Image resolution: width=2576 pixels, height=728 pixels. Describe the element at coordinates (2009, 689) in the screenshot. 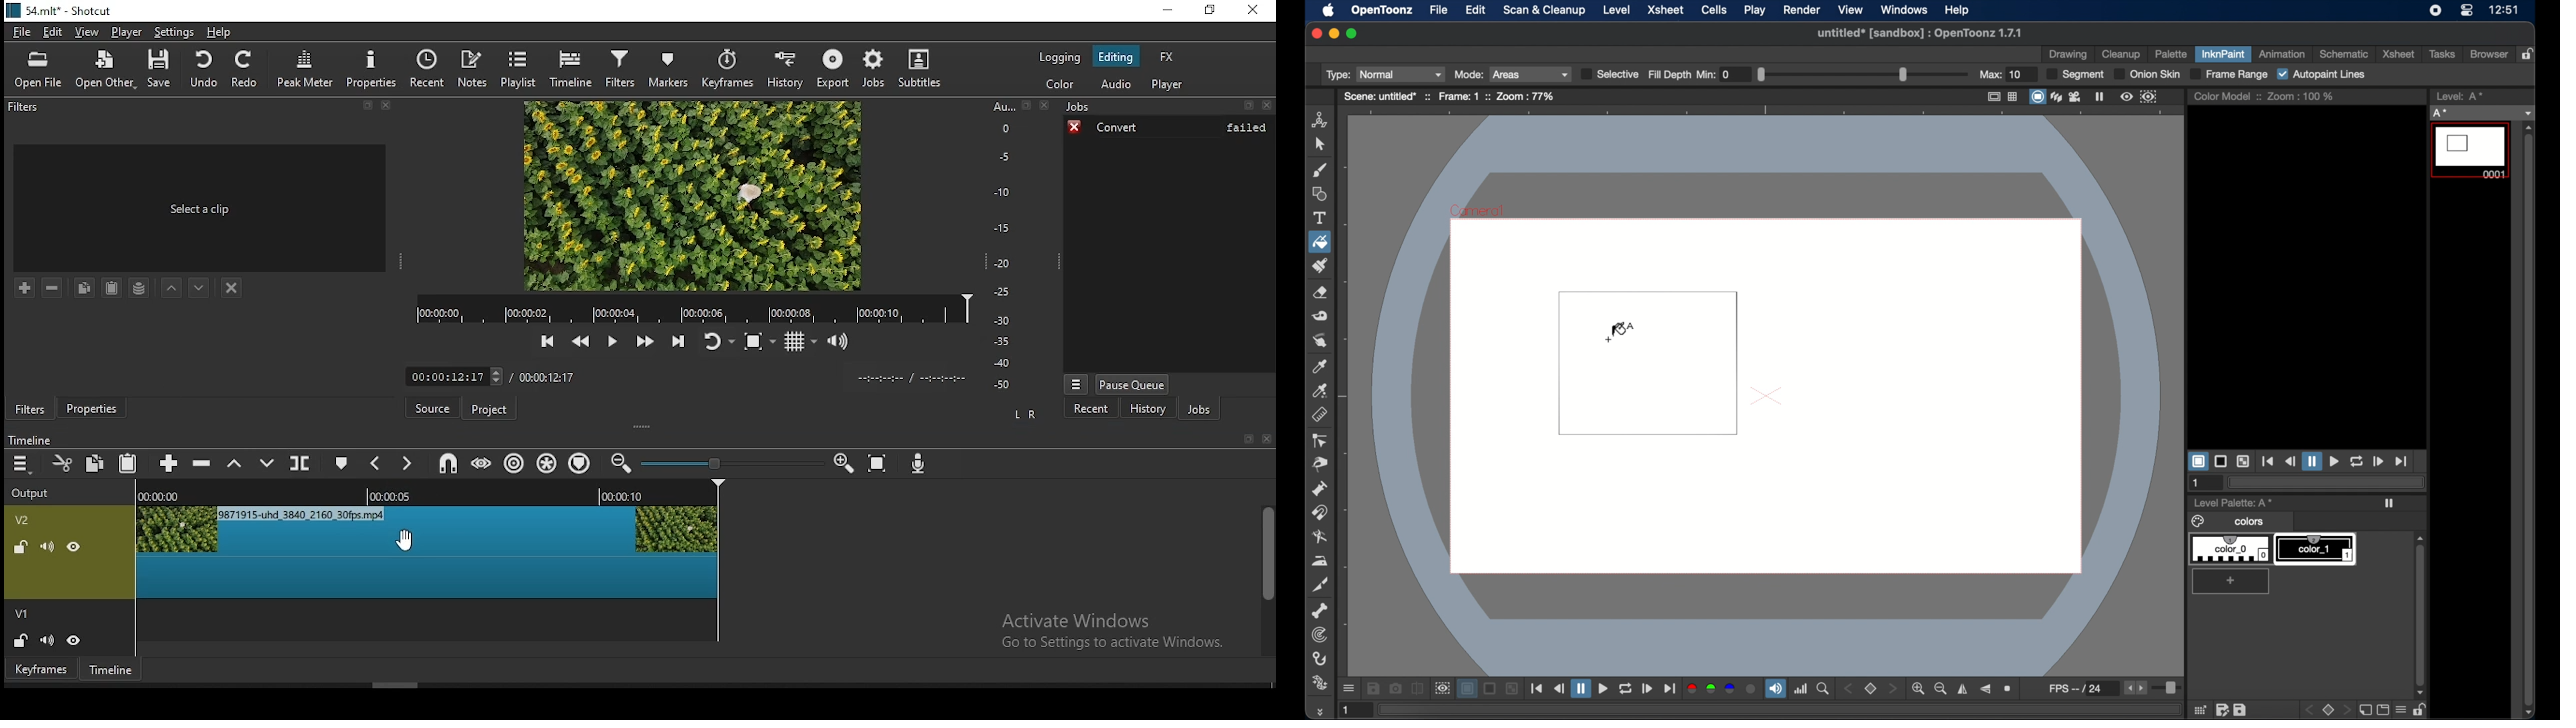

I see `reset view` at that location.